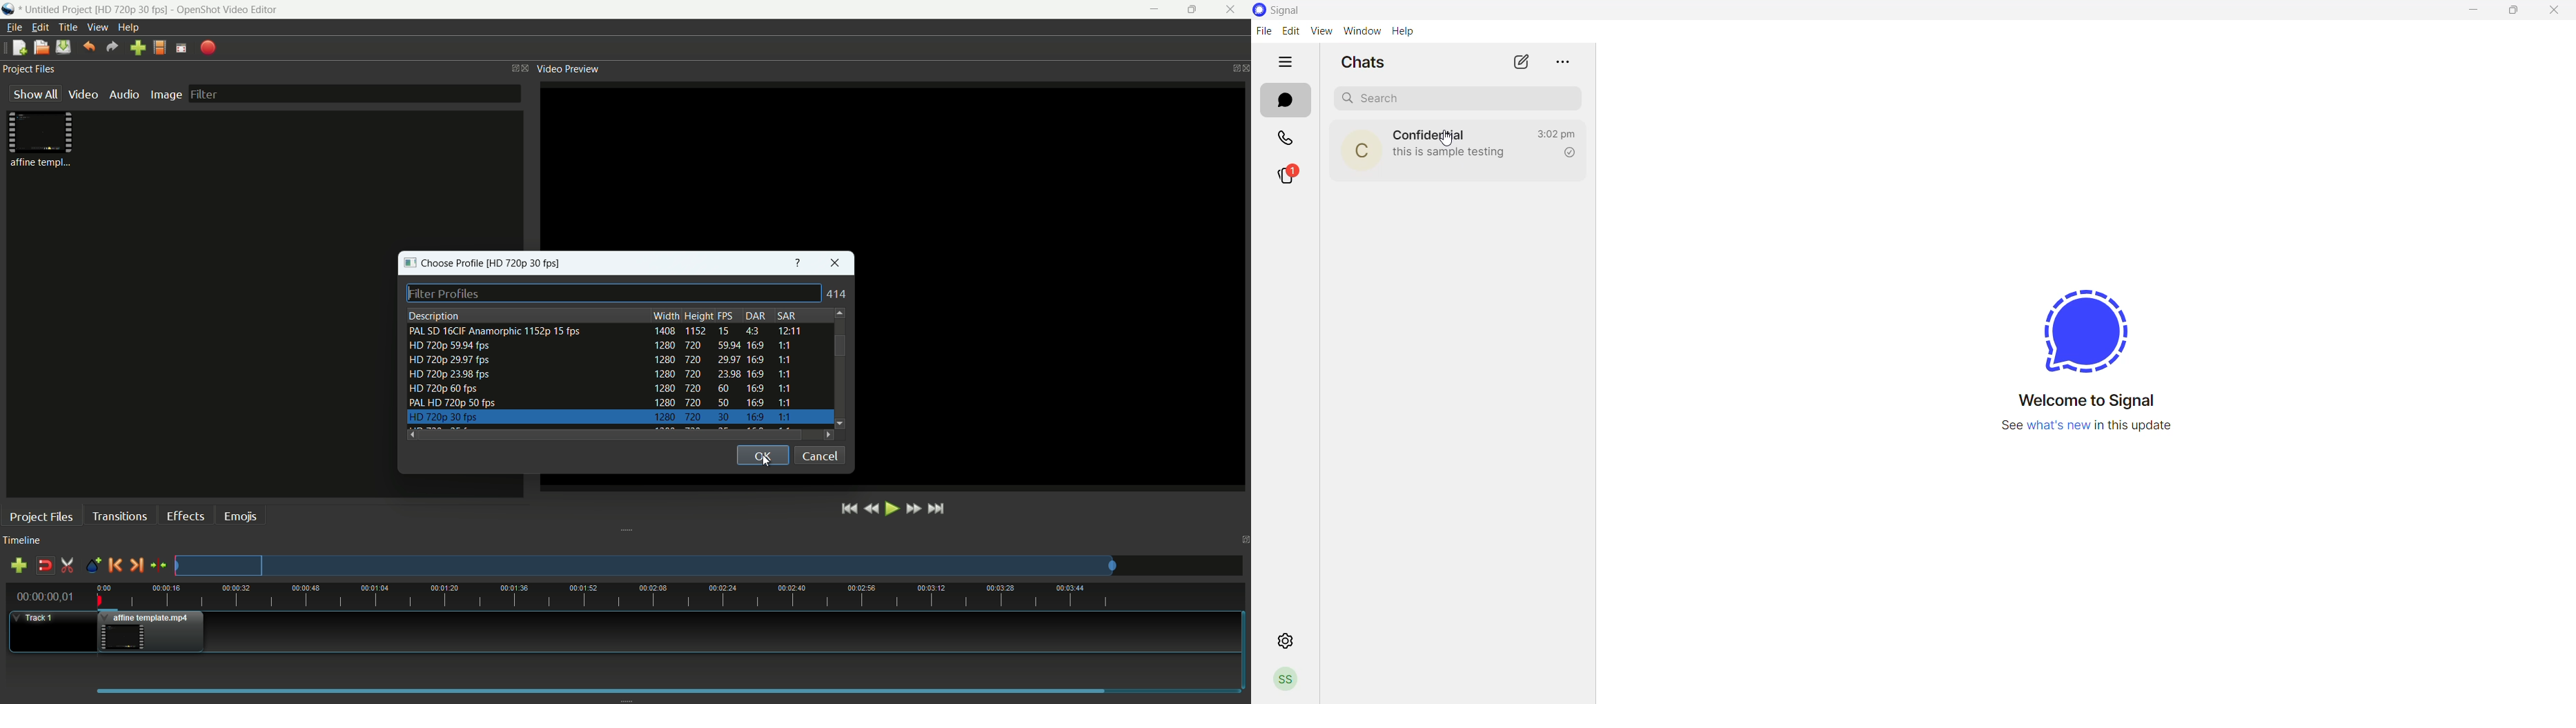 Image resolution: width=2576 pixels, height=728 pixels. I want to click on welcome message, so click(2090, 398).